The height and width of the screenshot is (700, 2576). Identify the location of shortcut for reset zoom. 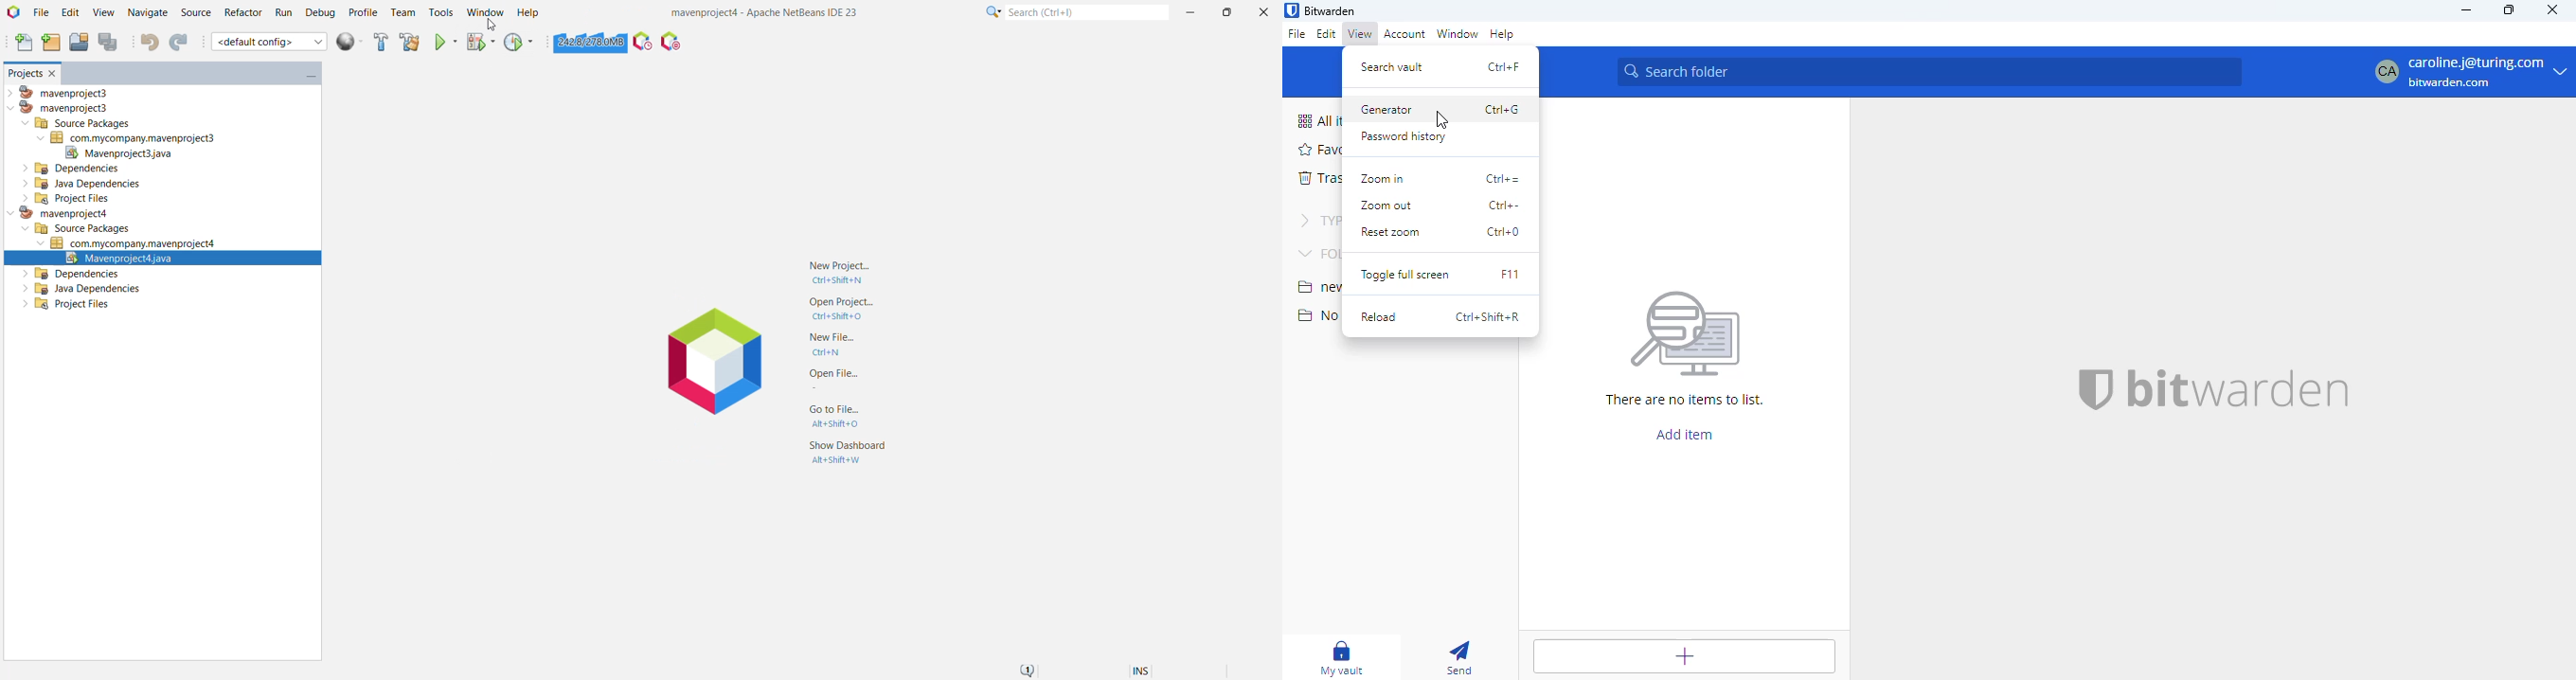
(1504, 231).